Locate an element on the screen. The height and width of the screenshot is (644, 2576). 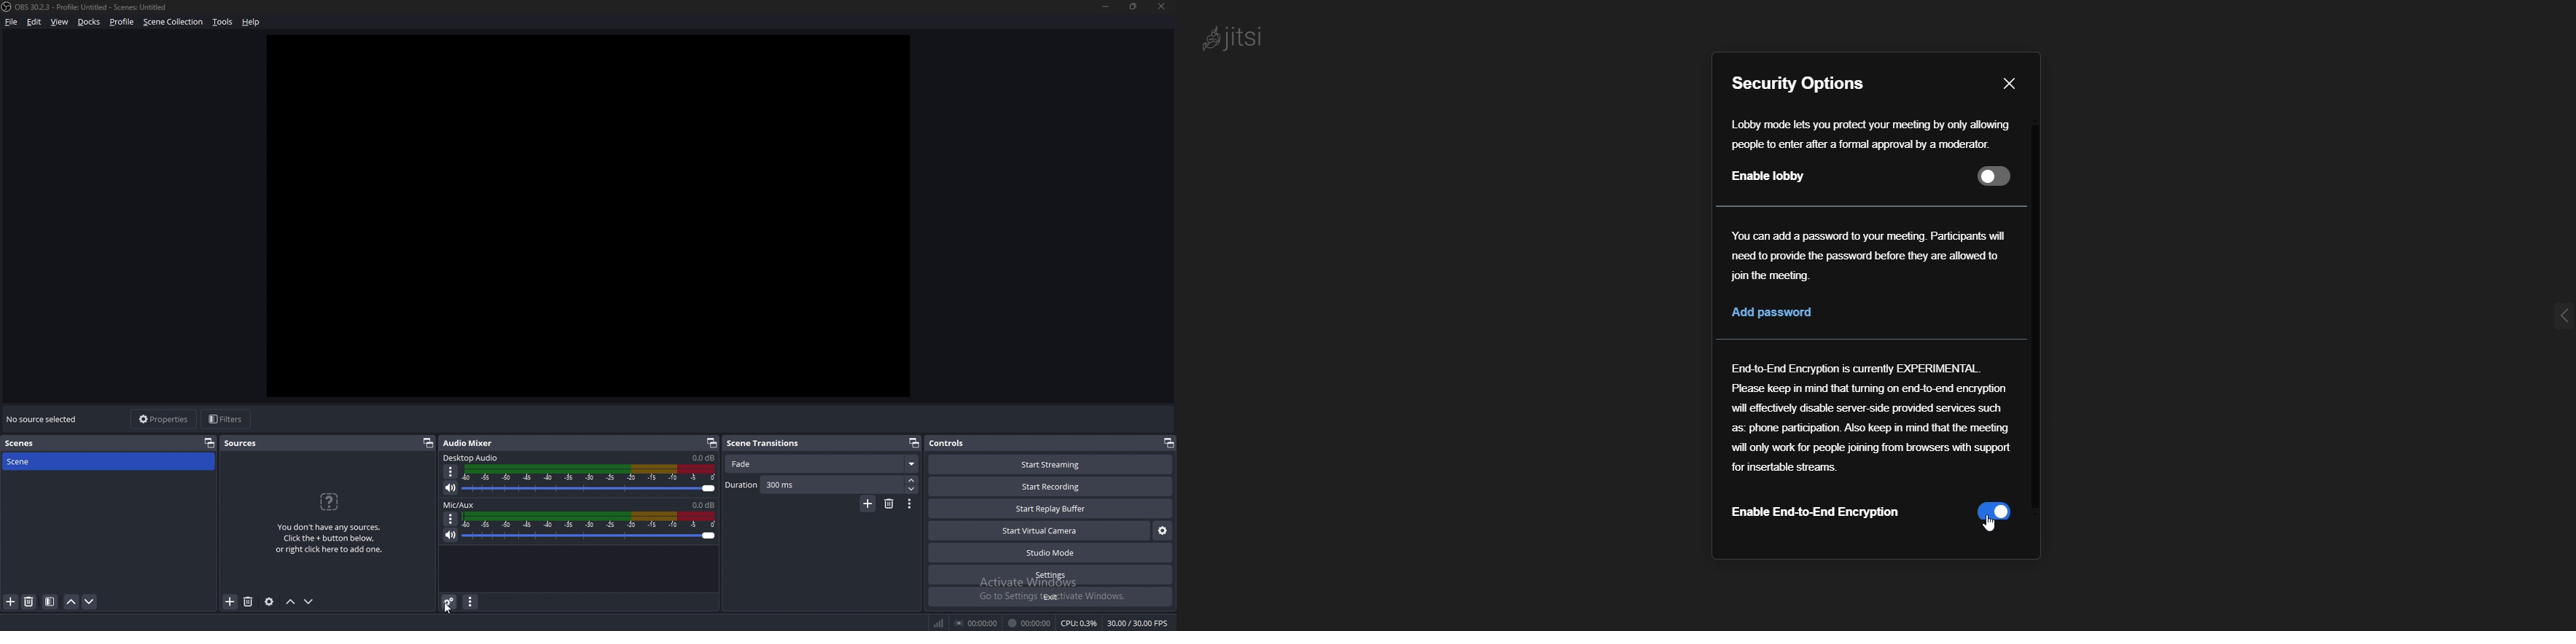
properties is located at coordinates (162, 418).